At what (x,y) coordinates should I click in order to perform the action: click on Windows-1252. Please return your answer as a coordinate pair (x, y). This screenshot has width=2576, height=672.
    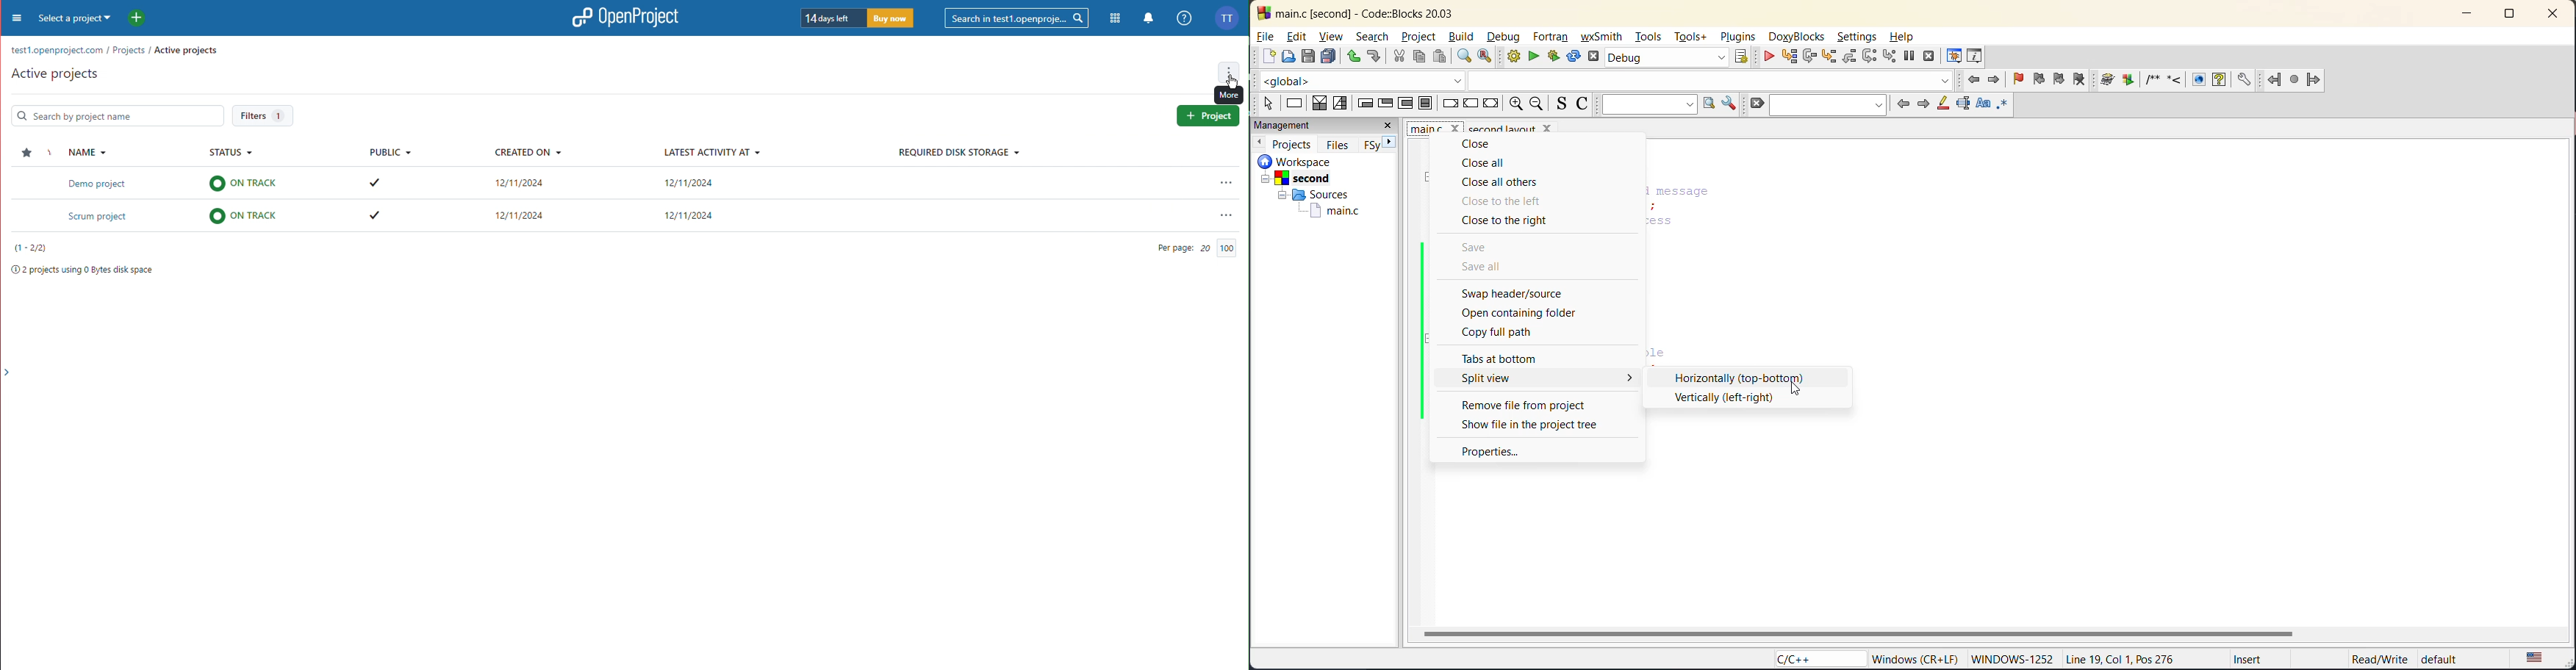
    Looking at the image, I should click on (2013, 658).